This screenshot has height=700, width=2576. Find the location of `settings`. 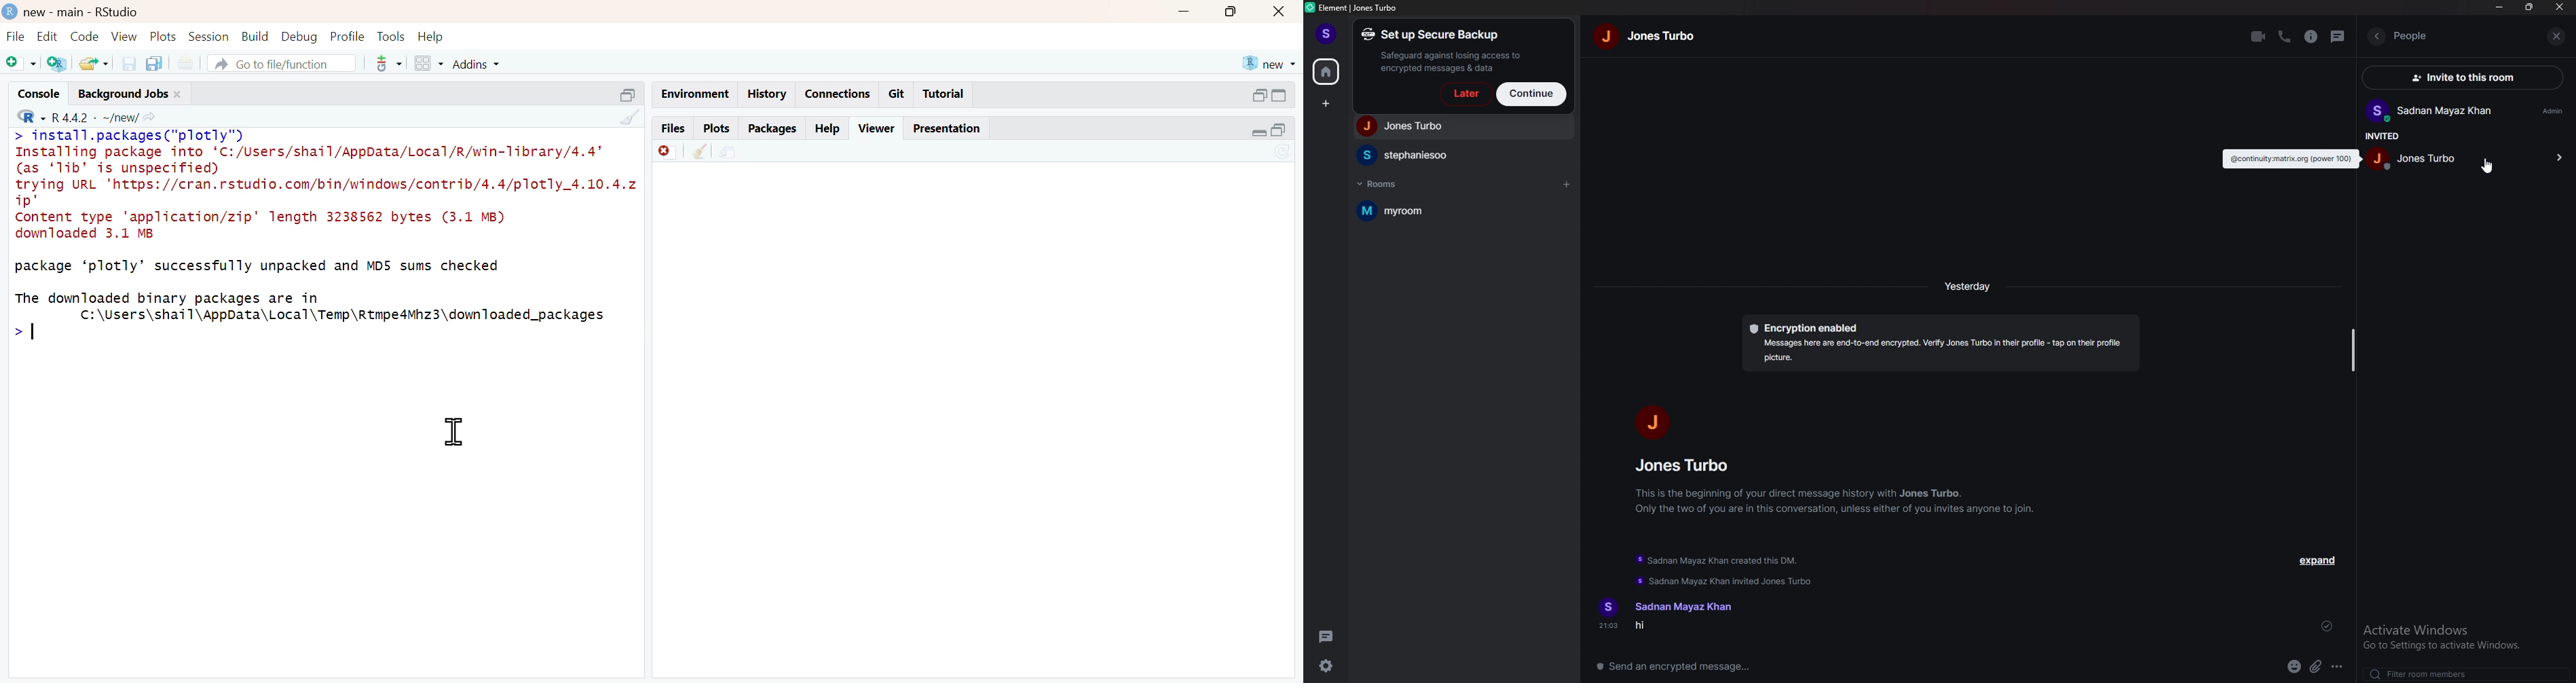

settings is located at coordinates (1328, 666).